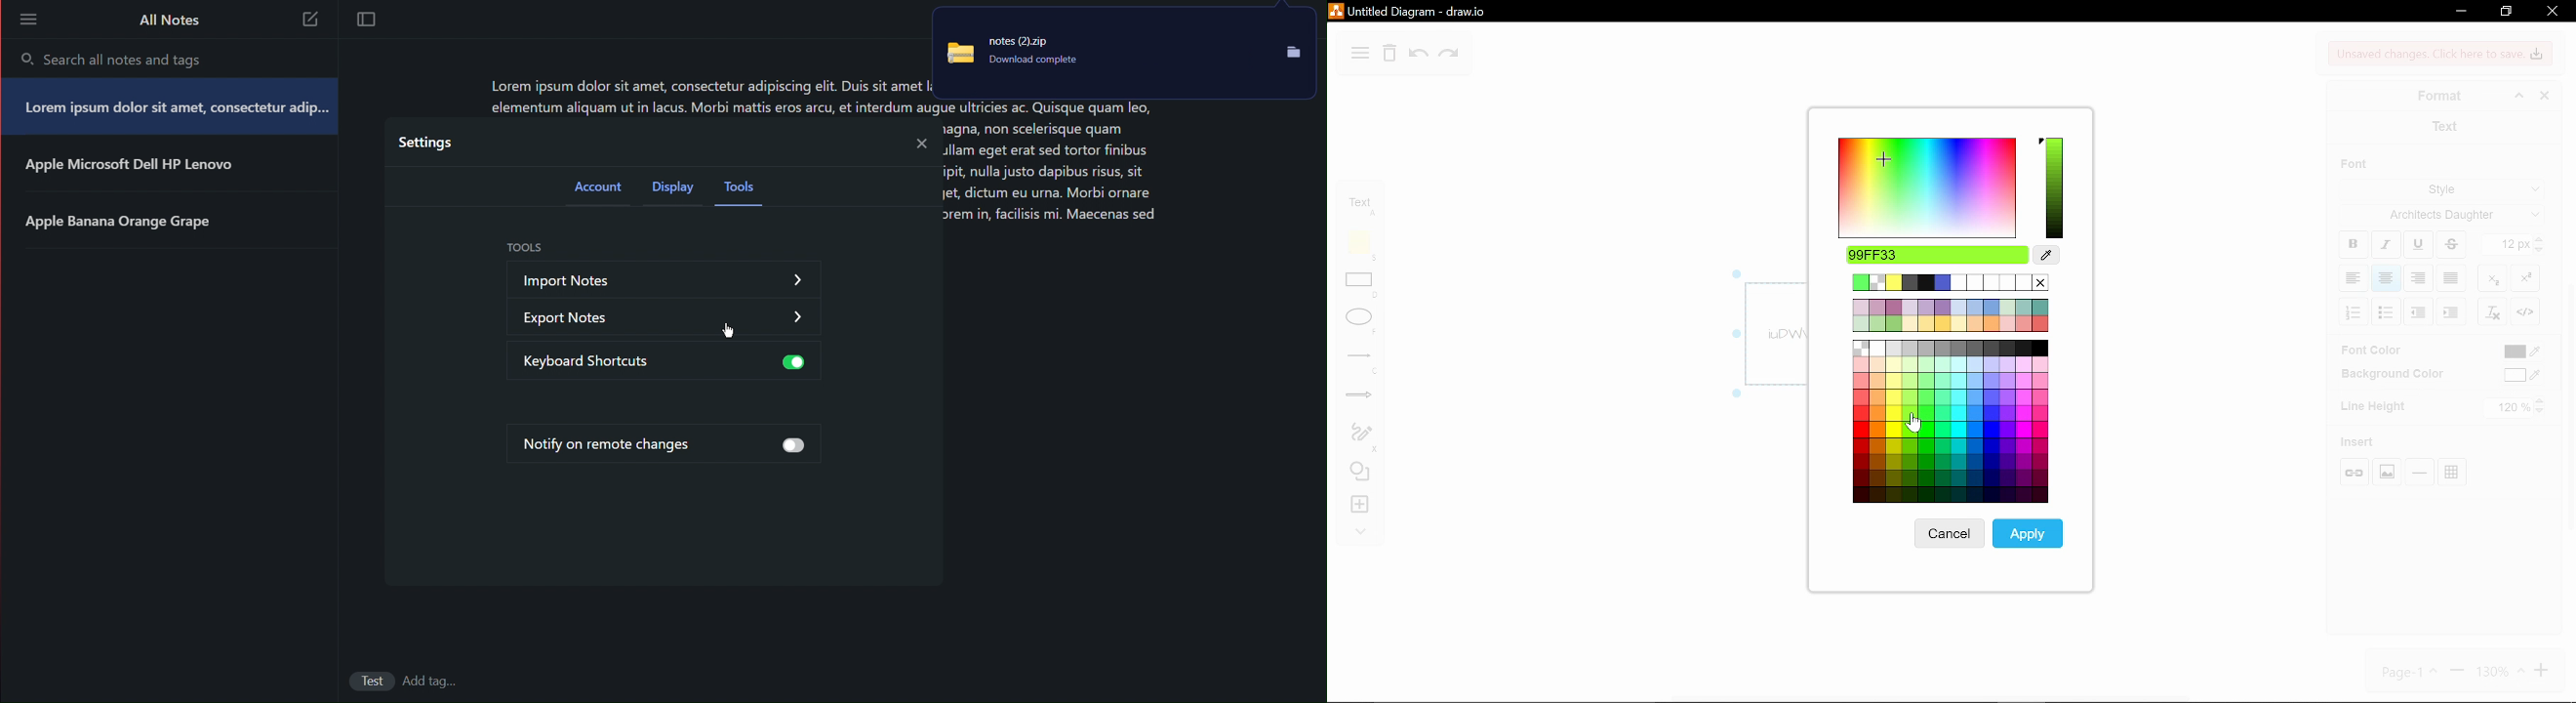  Describe the element at coordinates (2544, 95) in the screenshot. I see `close format` at that location.